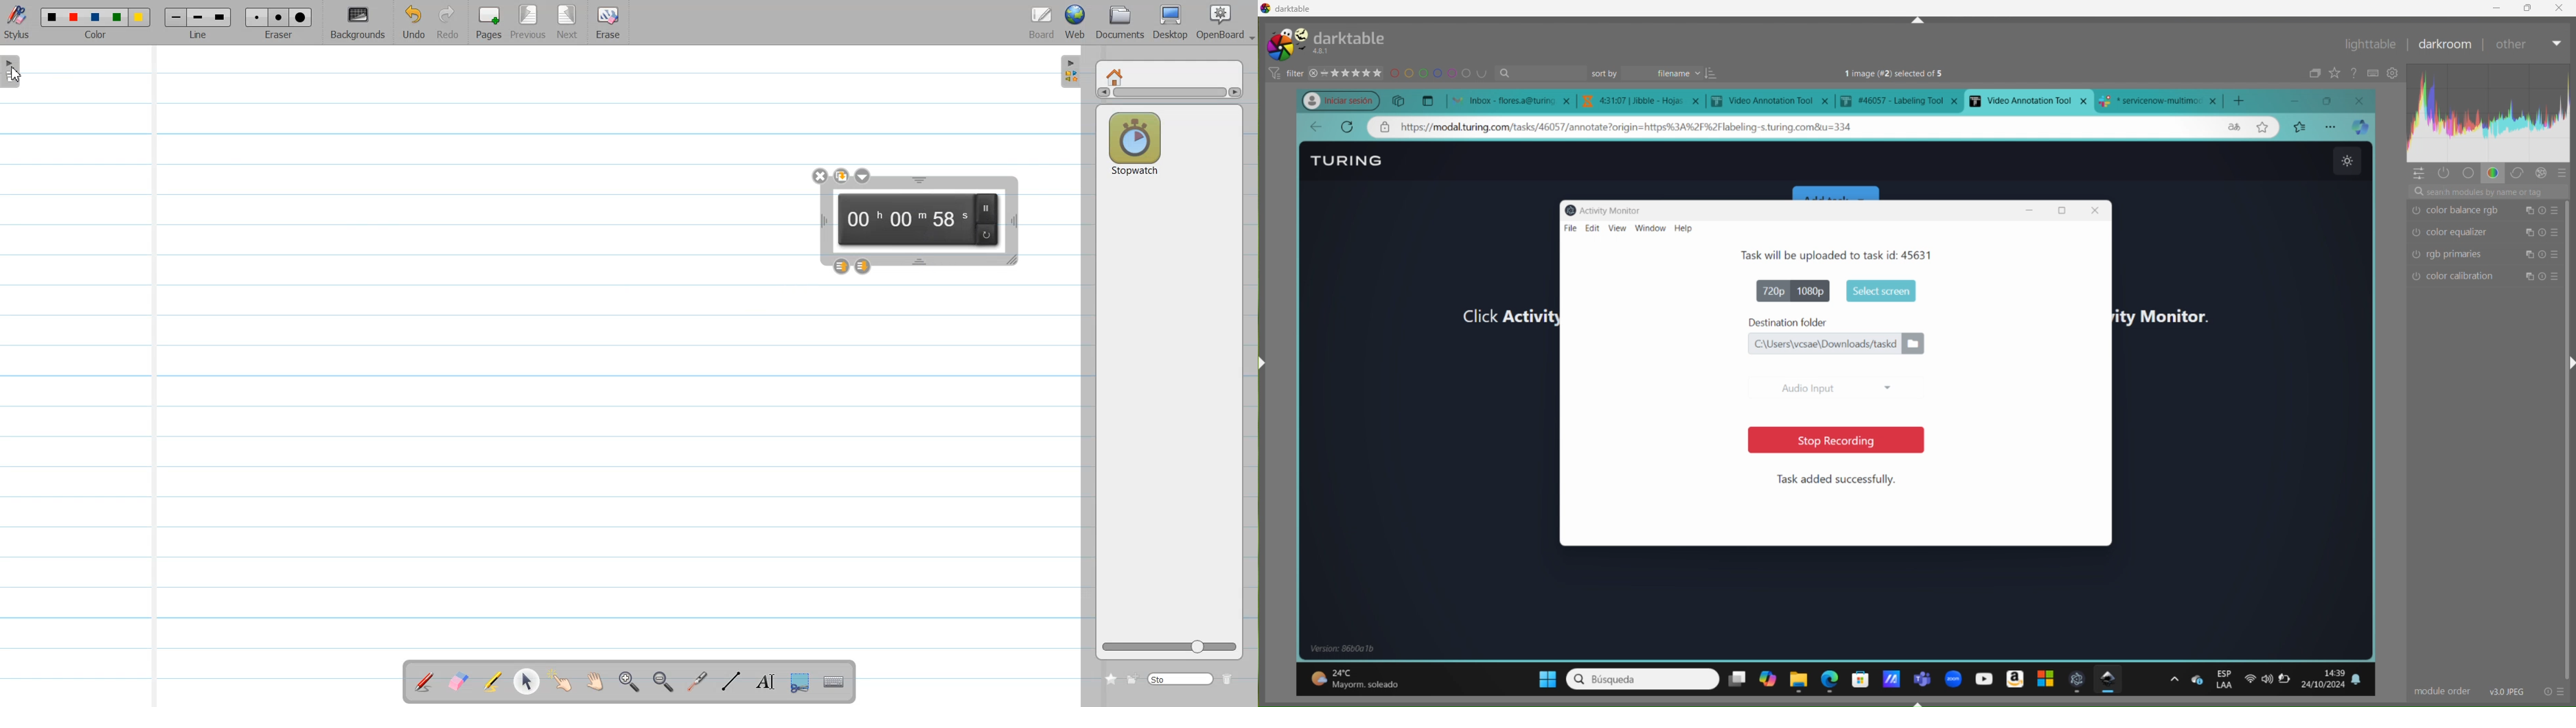 This screenshot has height=728, width=2576. Describe the element at coordinates (2511, 43) in the screenshot. I see `After` at that location.